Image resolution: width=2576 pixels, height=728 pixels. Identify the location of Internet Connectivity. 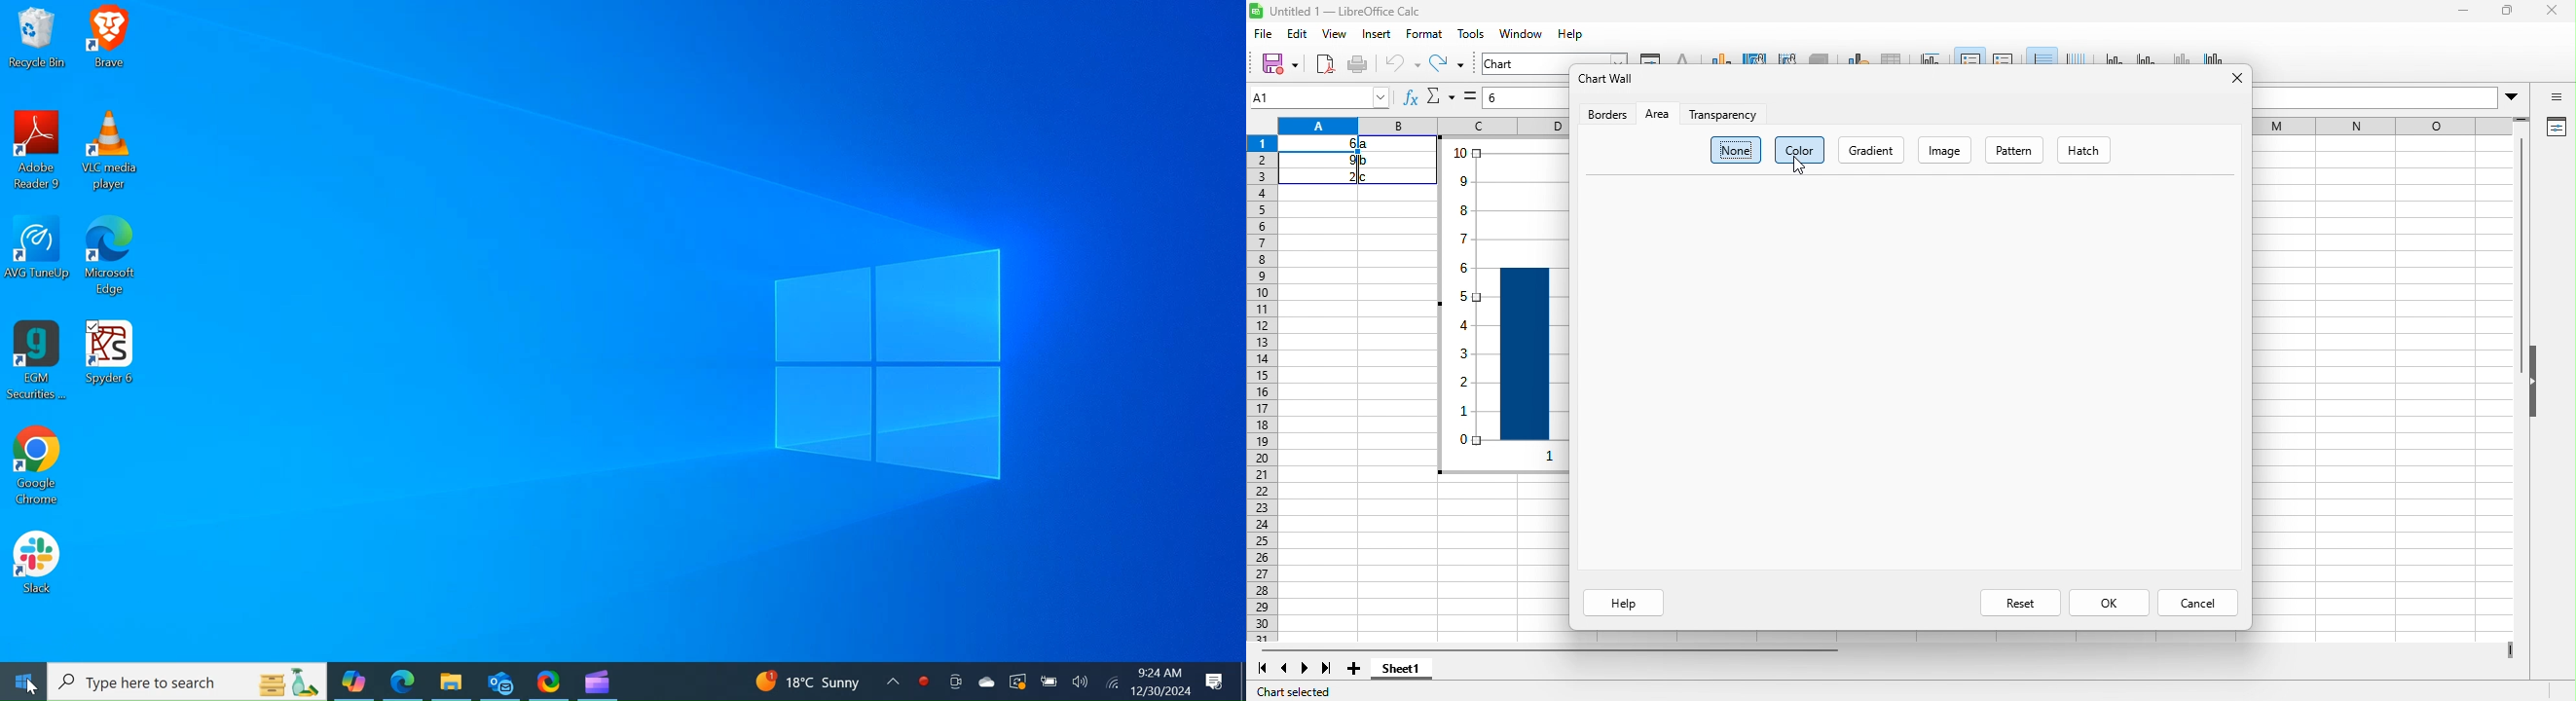
(1112, 682).